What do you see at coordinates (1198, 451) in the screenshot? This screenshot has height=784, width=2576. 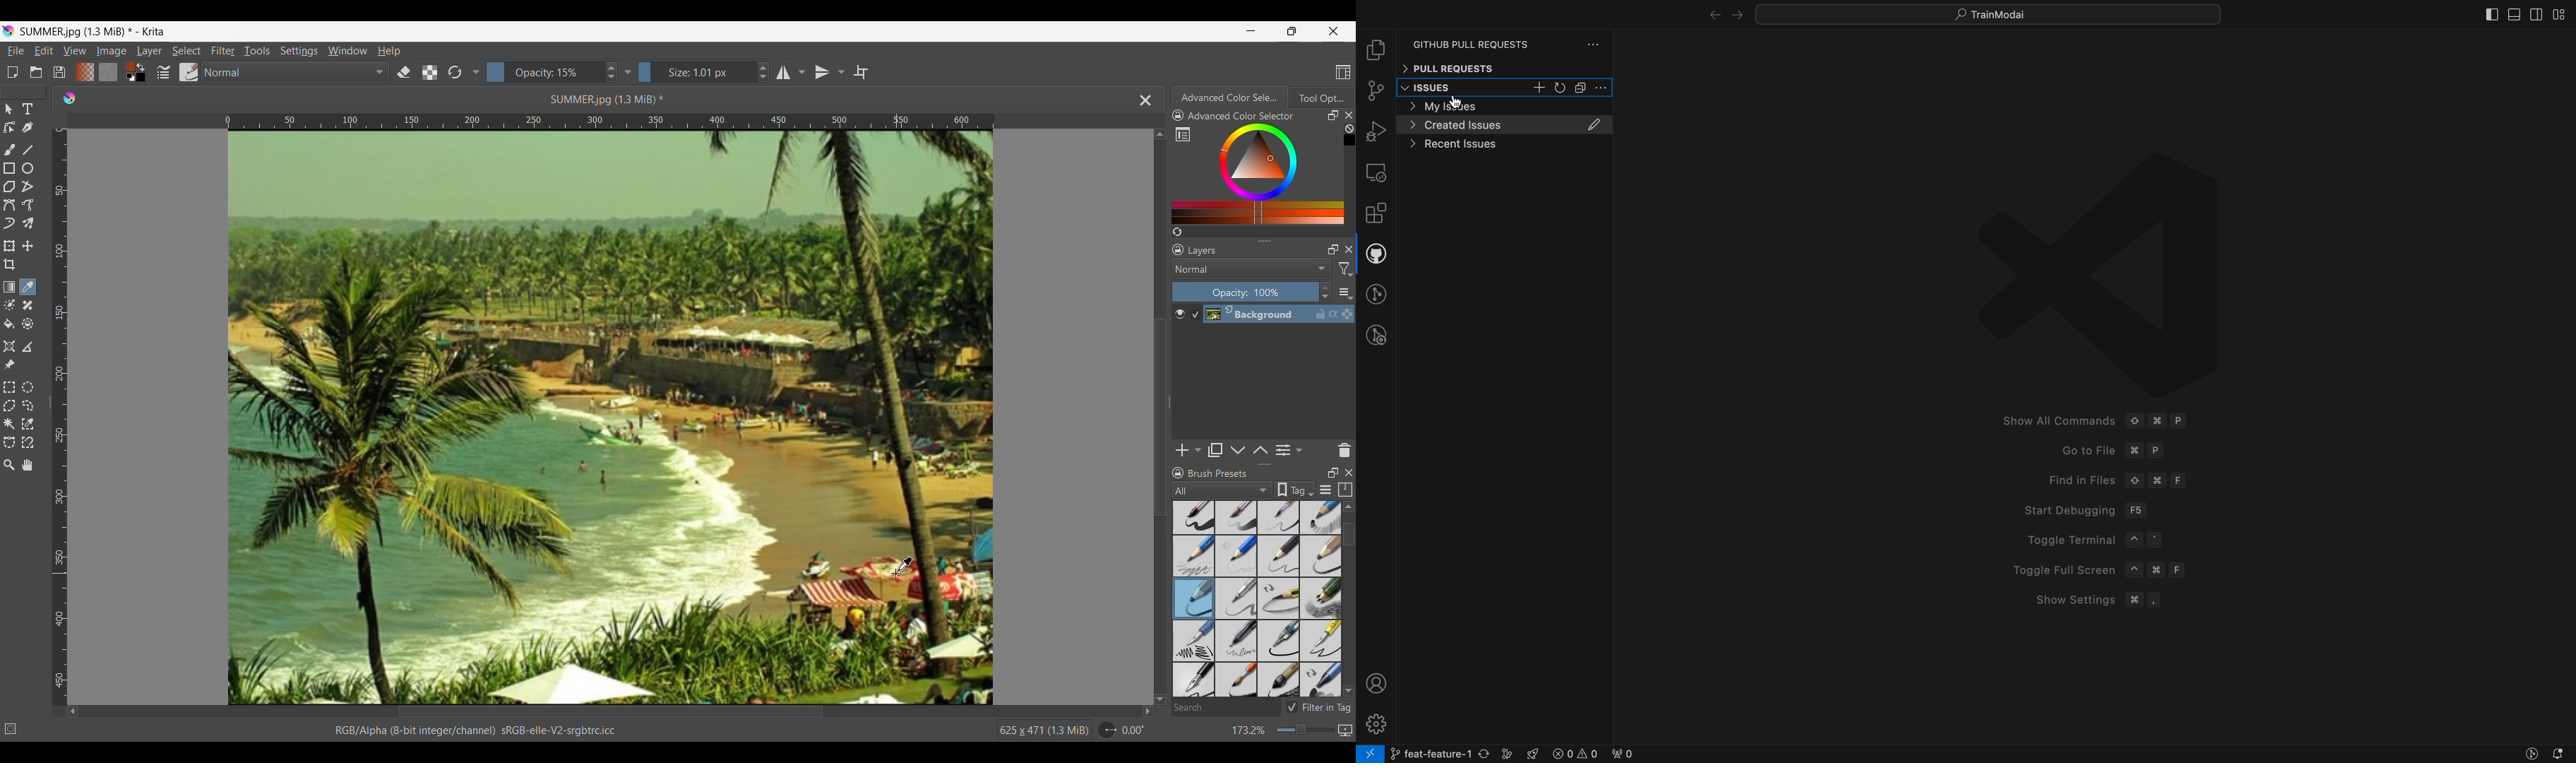 I see `Add options` at bounding box center [1198, 451].